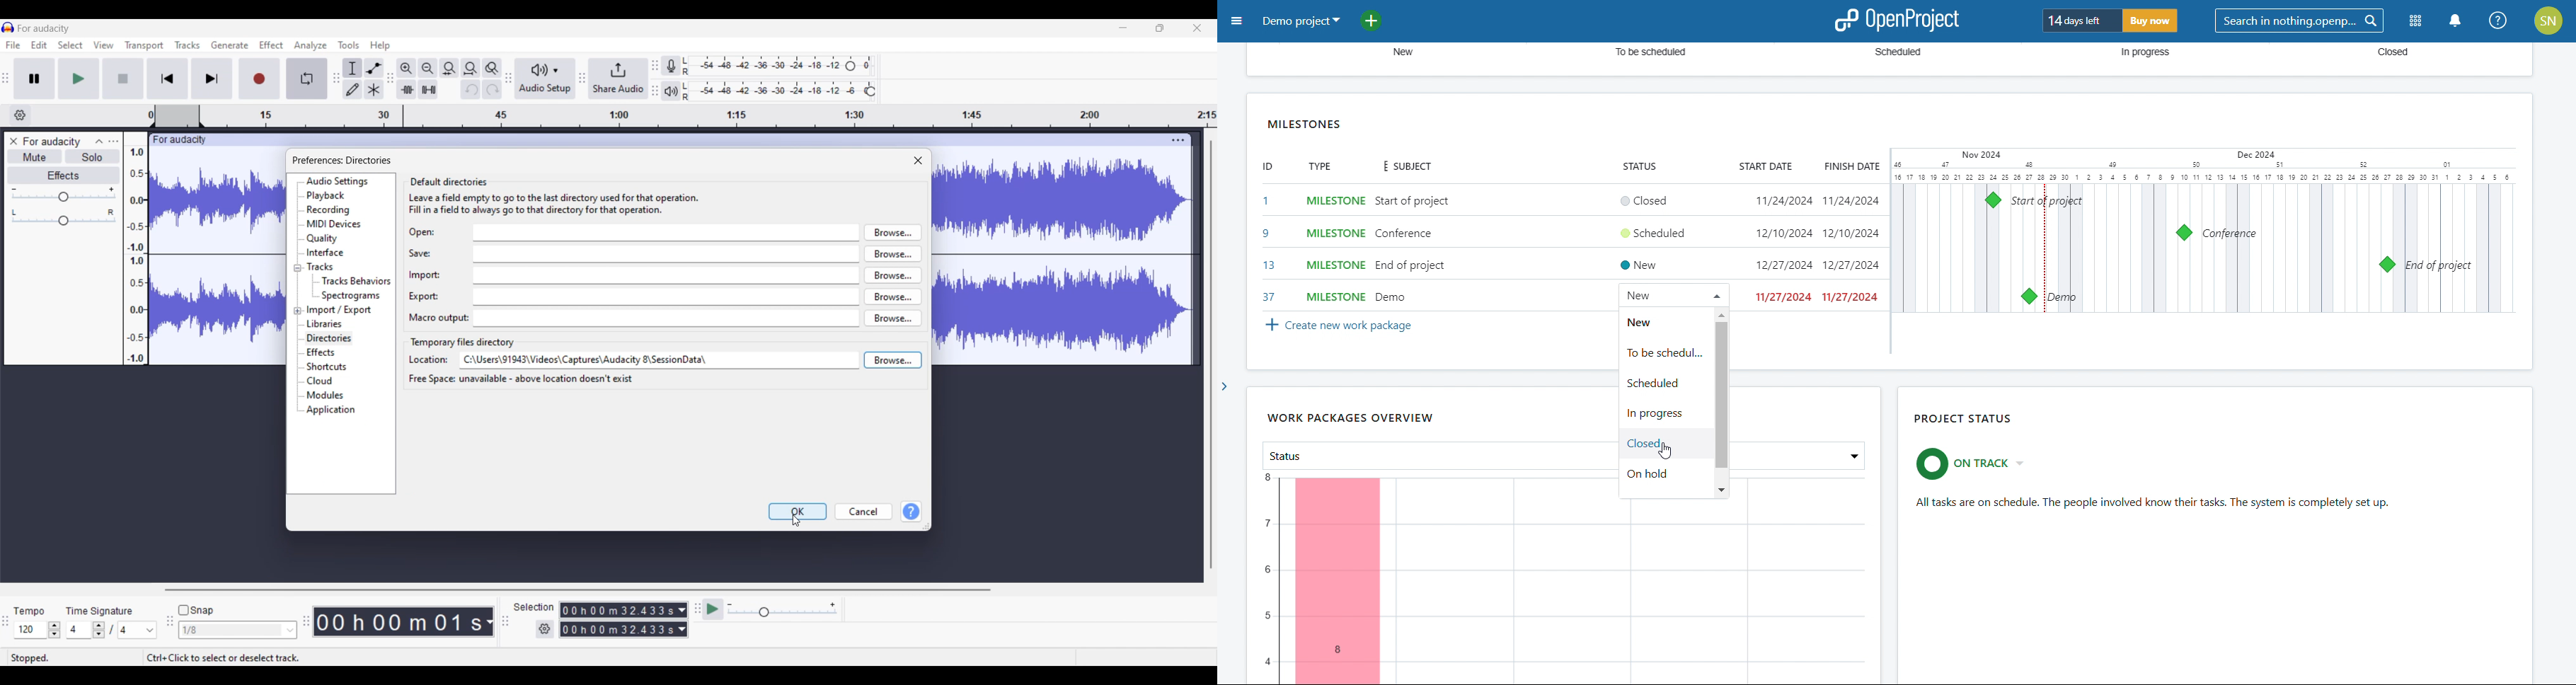 This screenshot has width=2576, height=700. I want to click on Import/Export, so click(341, 310).